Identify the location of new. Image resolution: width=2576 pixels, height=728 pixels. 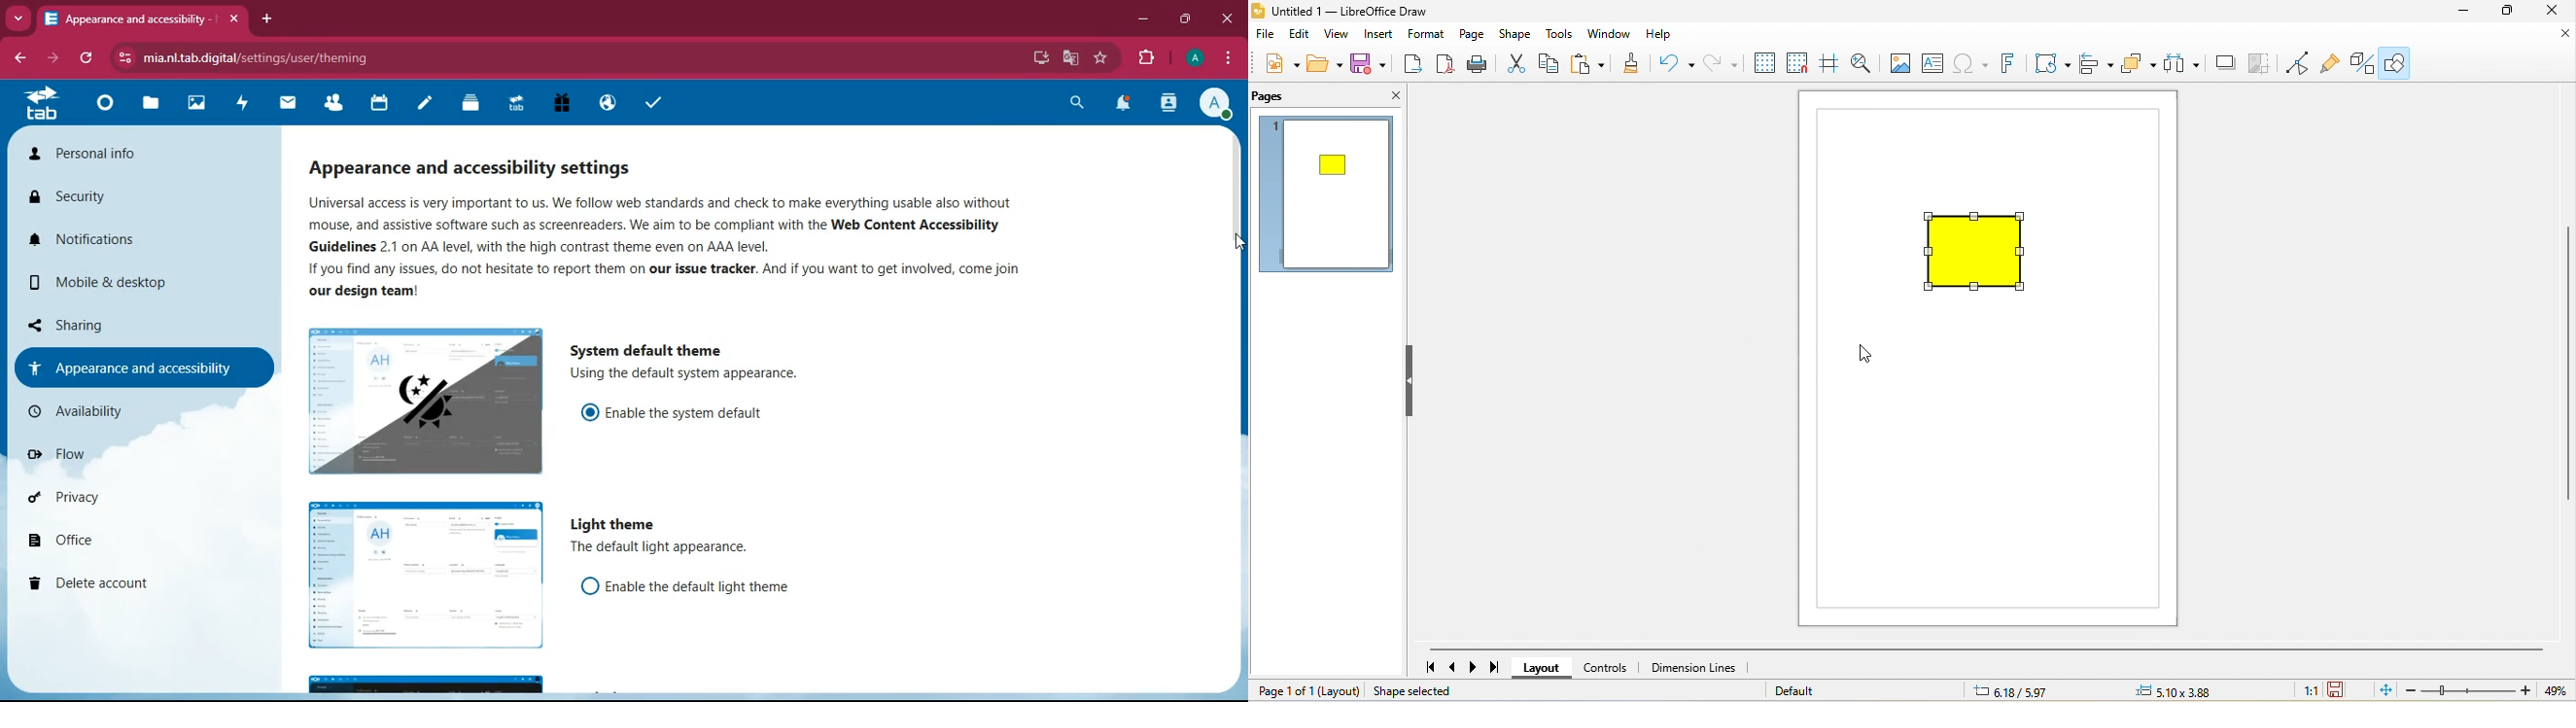
(1275, 65).